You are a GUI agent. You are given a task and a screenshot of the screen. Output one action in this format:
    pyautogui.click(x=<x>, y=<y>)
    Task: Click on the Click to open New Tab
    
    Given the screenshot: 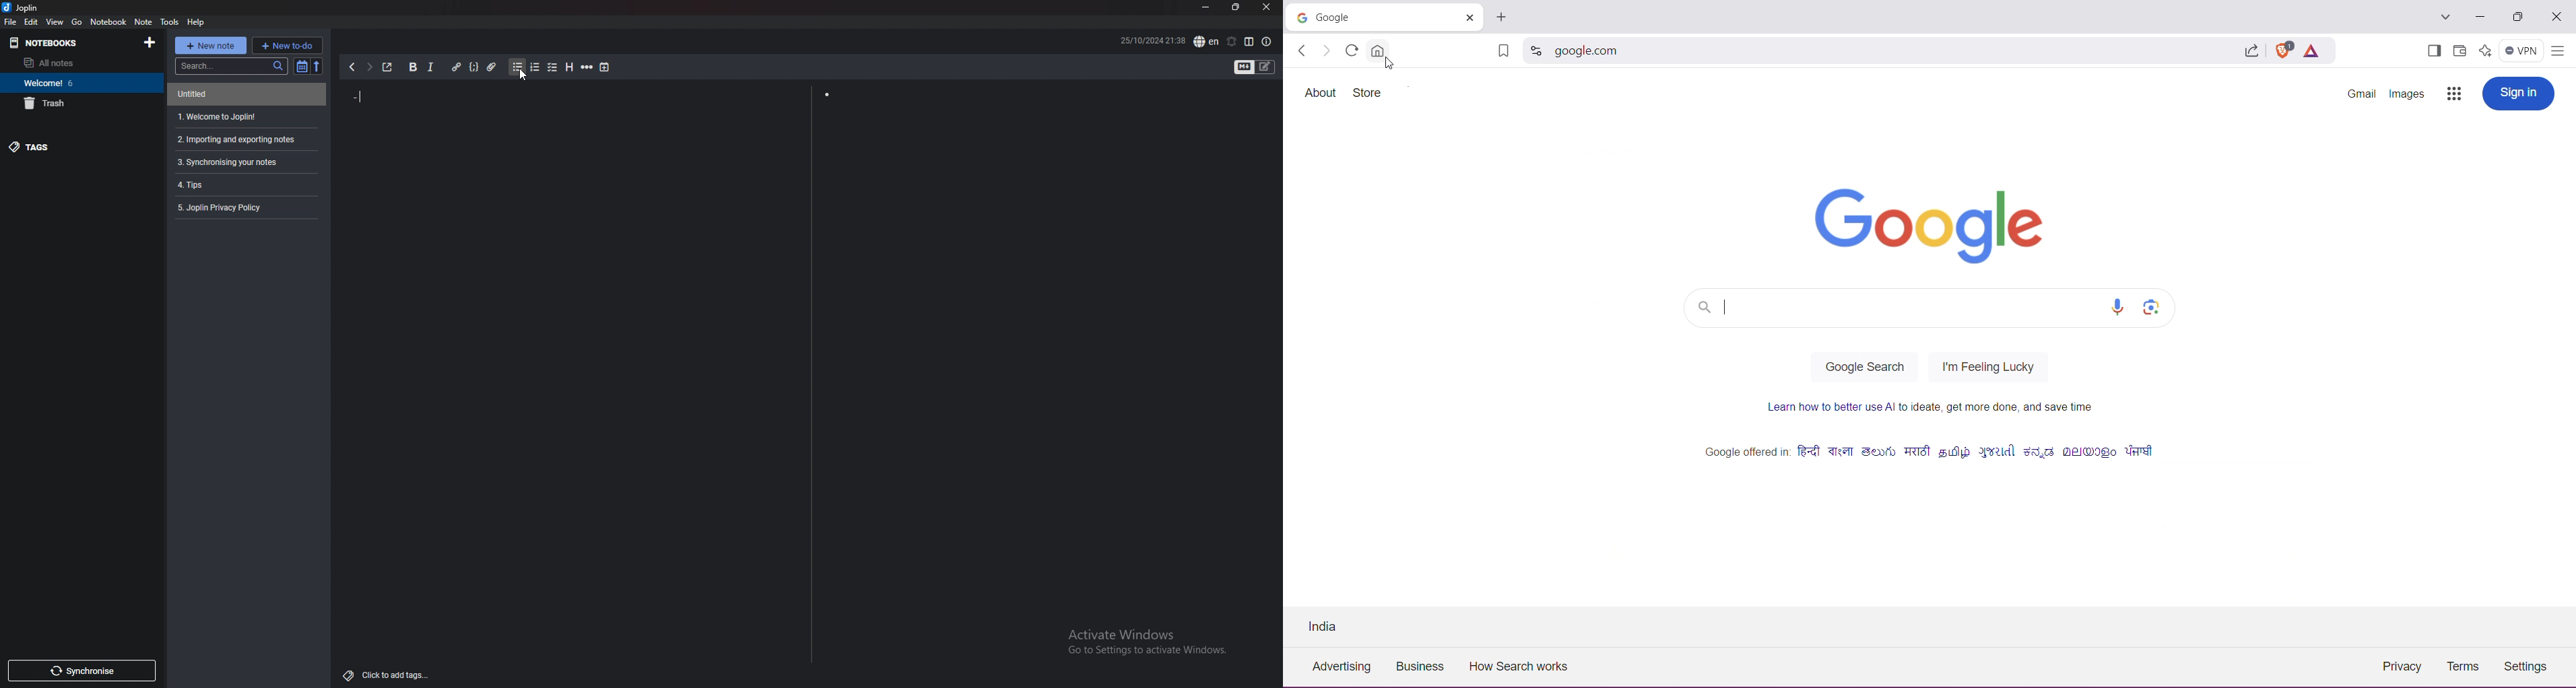 What is the action you would take?
    pyautogui.click(x=1501, y=17)
    